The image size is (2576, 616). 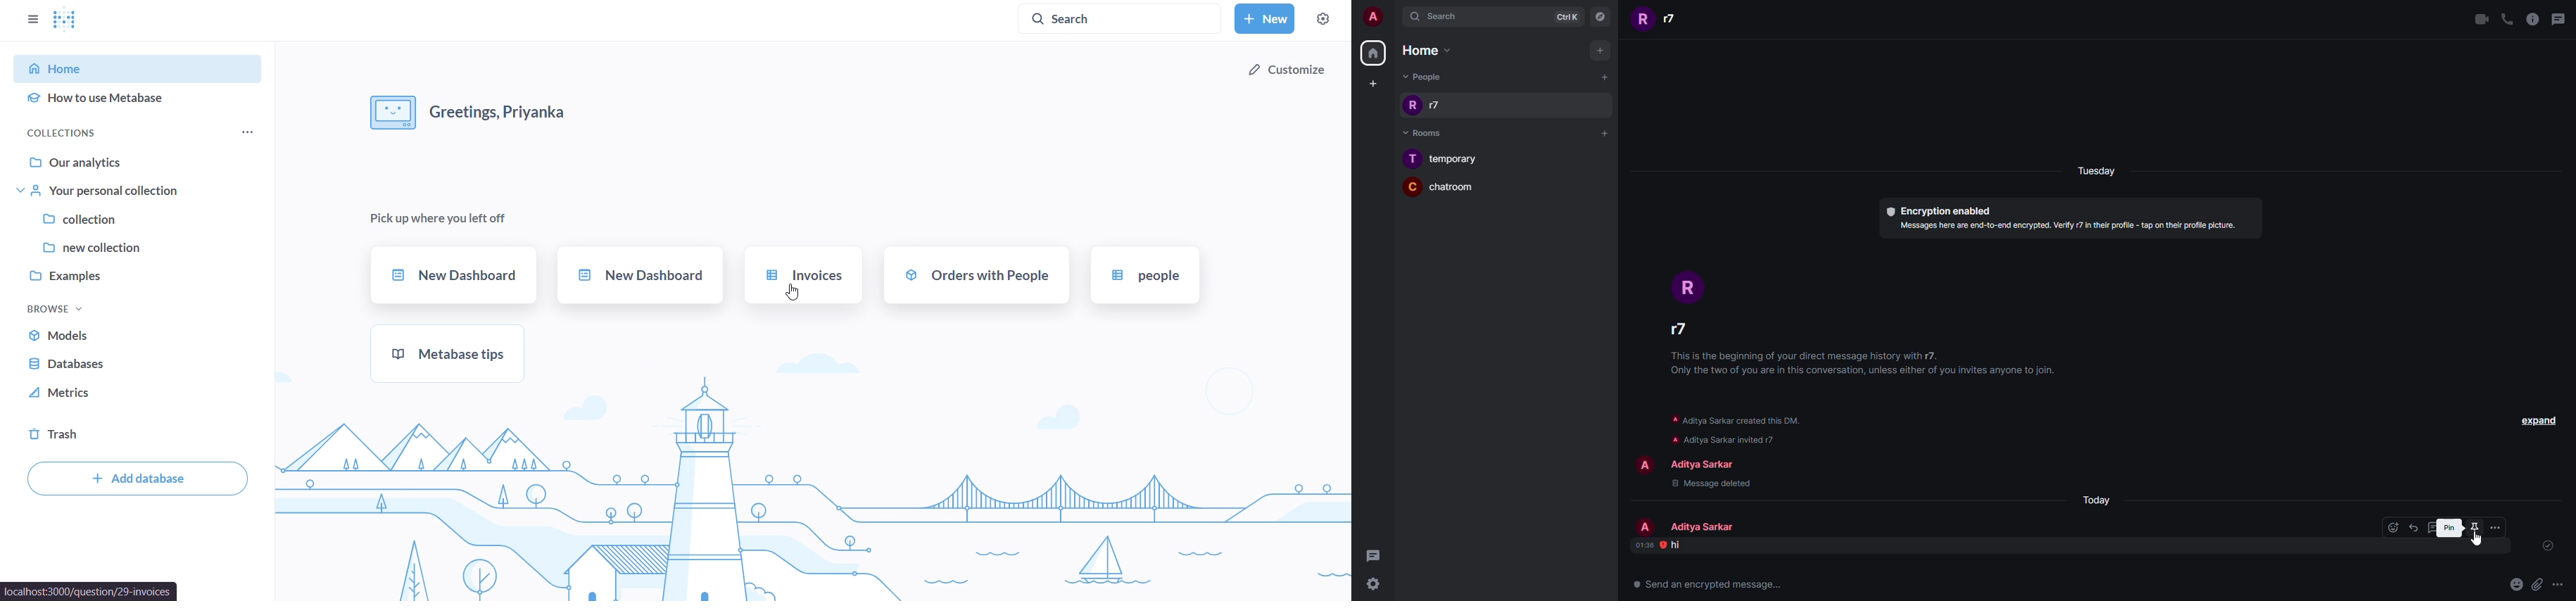 What do you see at coordinates (2102, 498) in the screenshot?
I see `day` at bounding box center [2102, 498].